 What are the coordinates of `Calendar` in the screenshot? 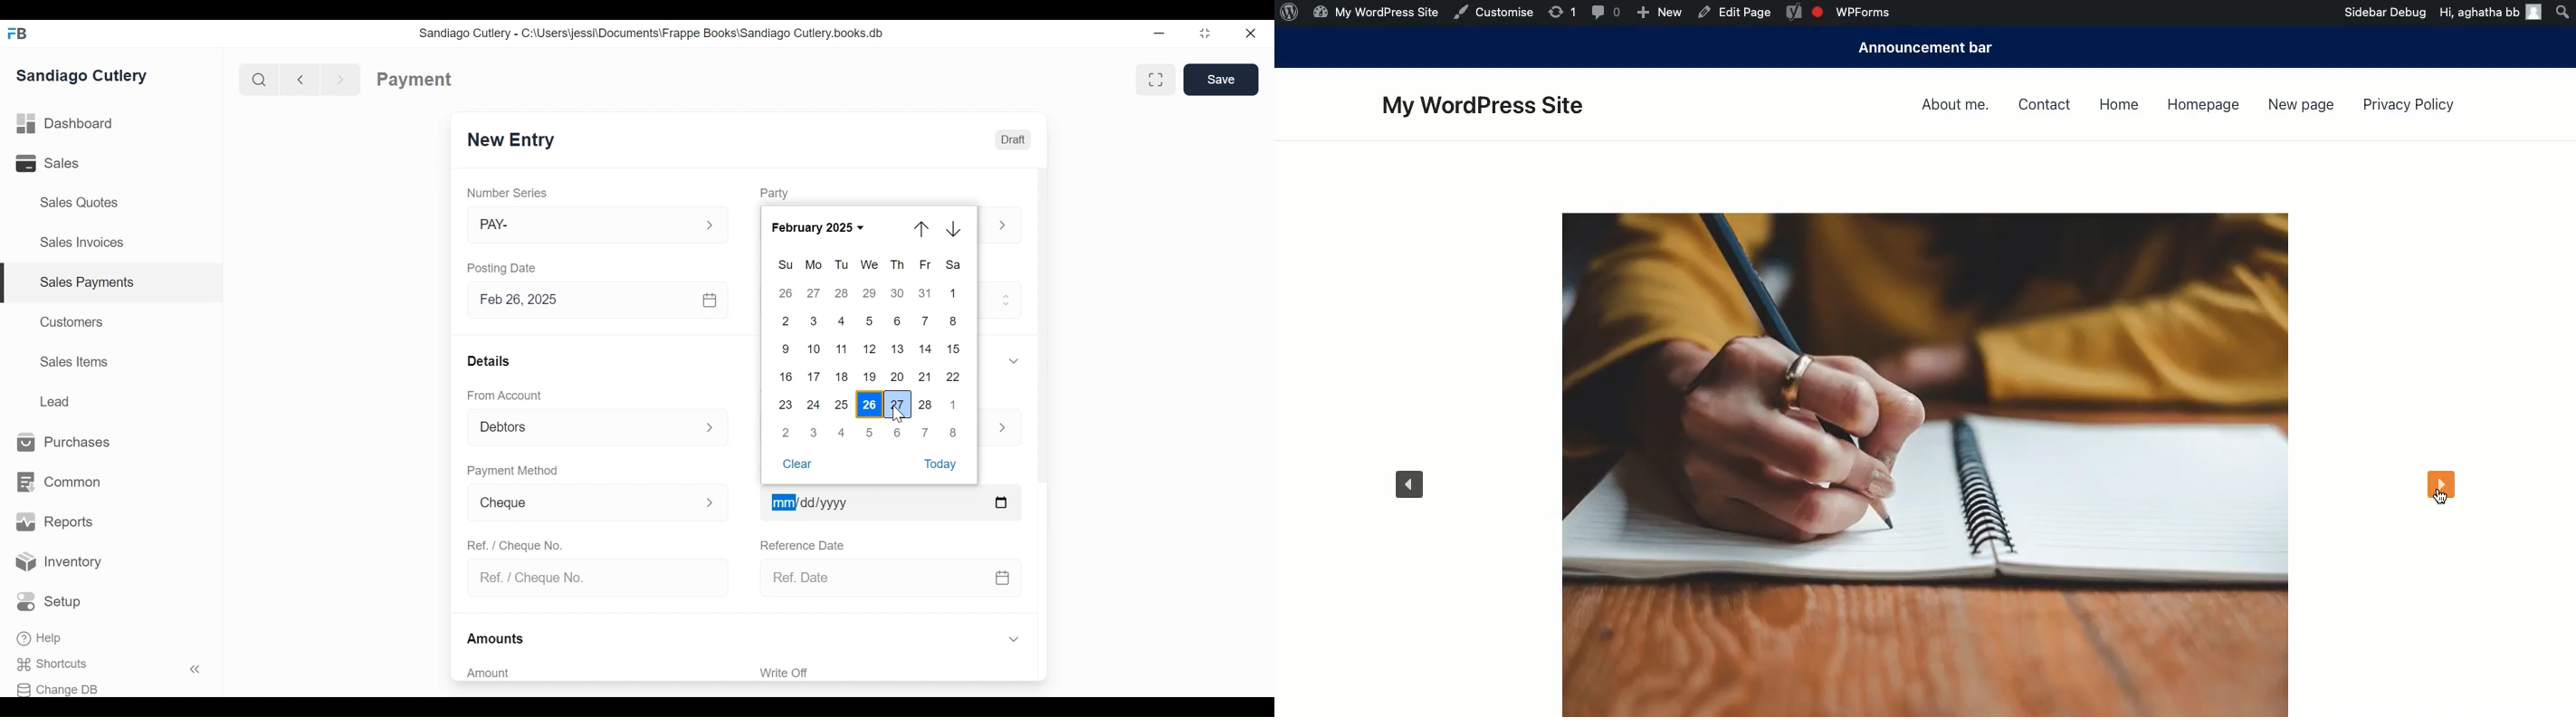 It's located at (711, 301).